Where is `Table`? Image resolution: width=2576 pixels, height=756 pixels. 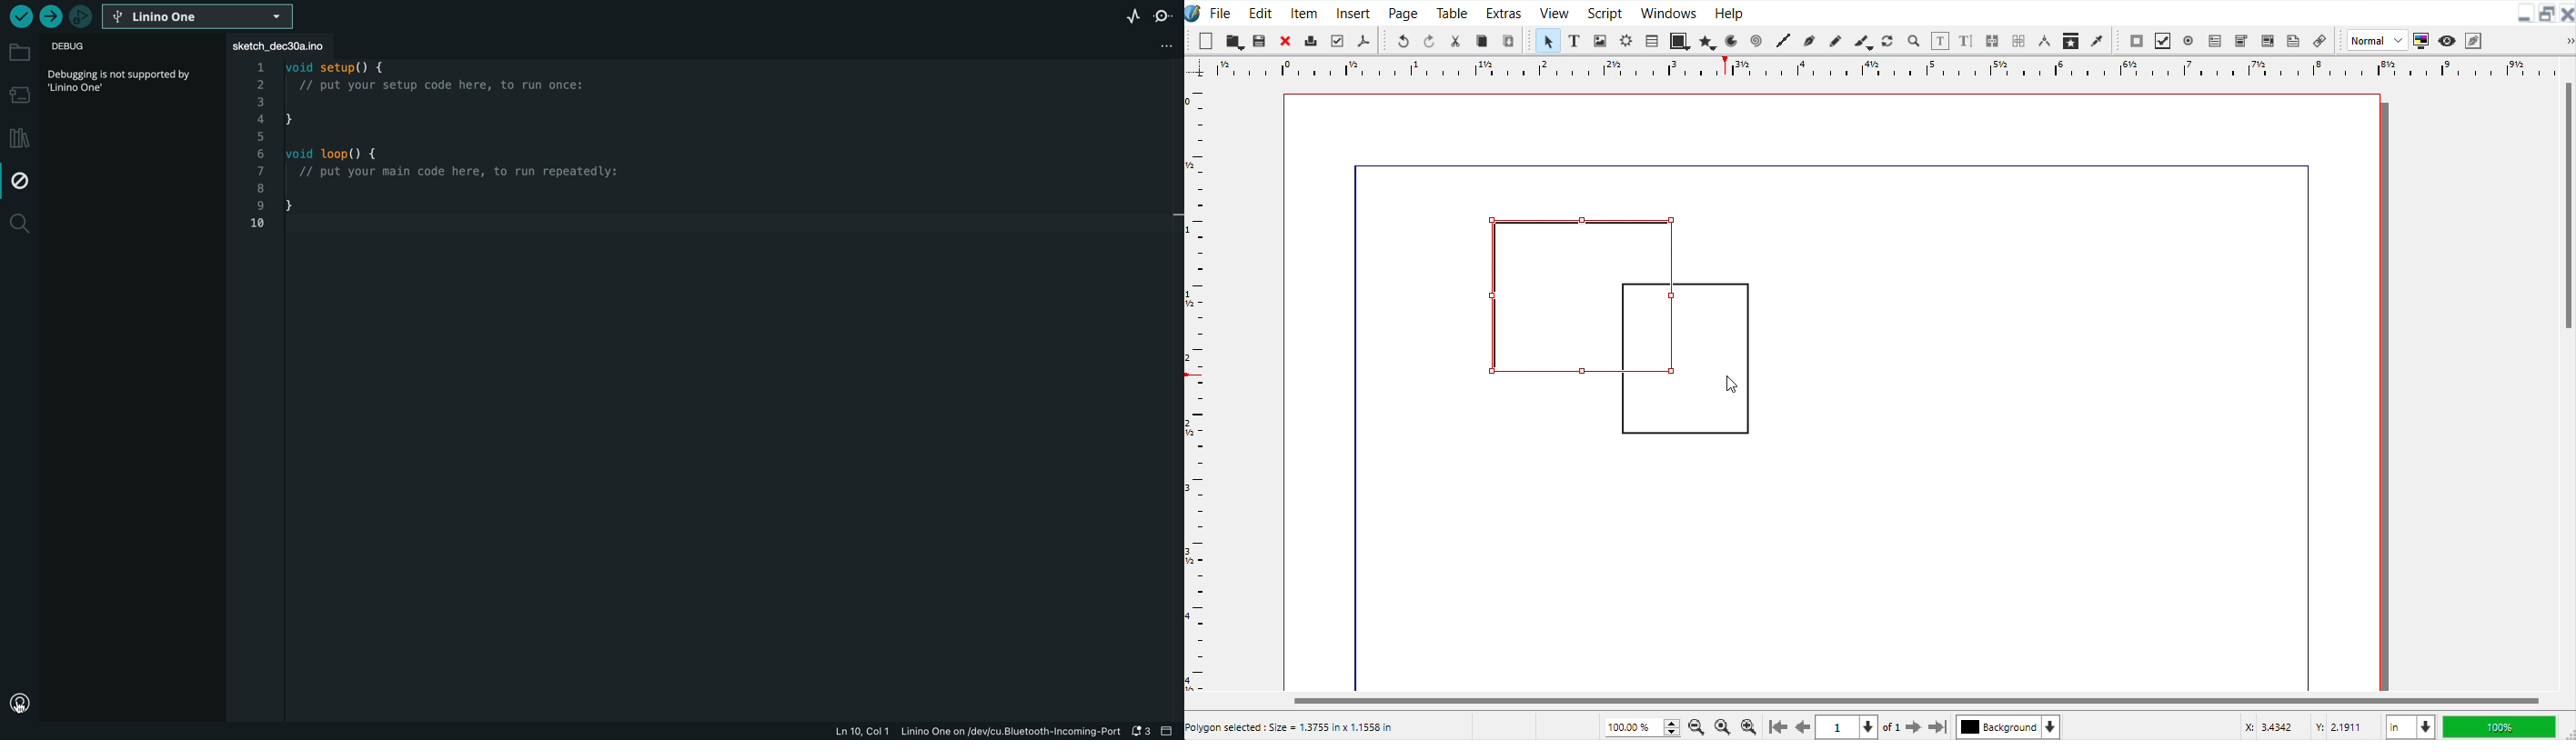 Table is located at coordinates (1453, 12).